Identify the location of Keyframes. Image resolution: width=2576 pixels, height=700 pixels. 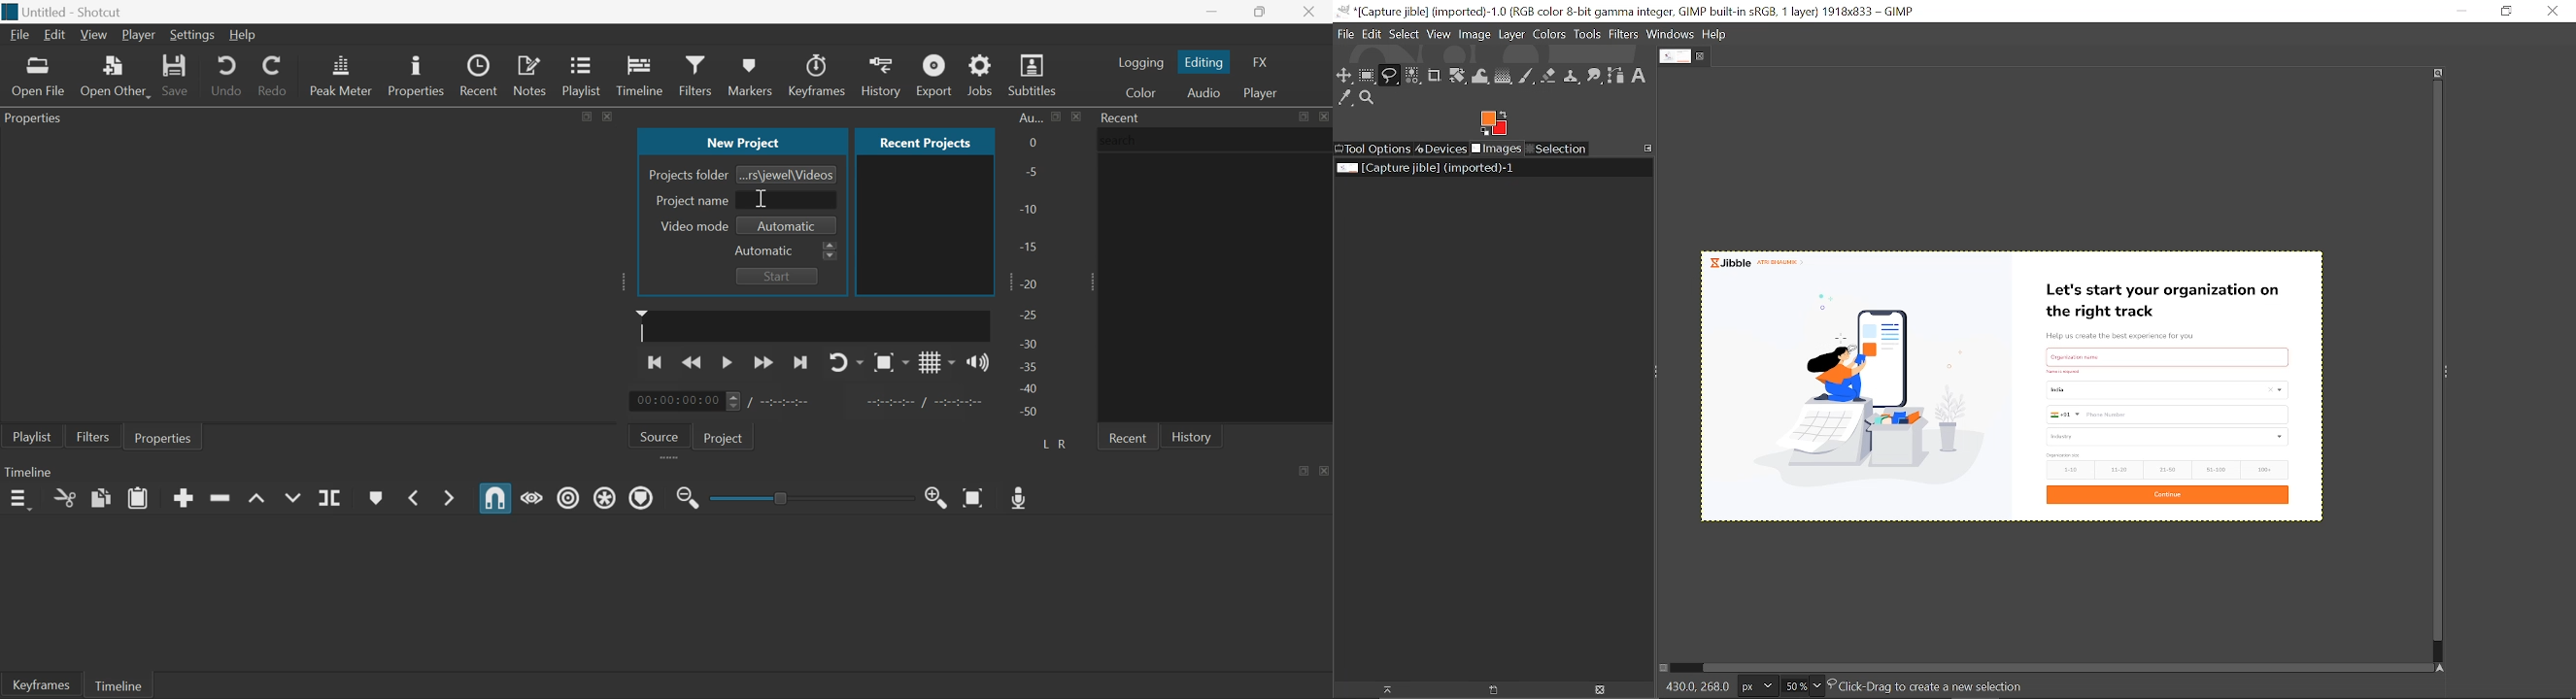
(818, 75).